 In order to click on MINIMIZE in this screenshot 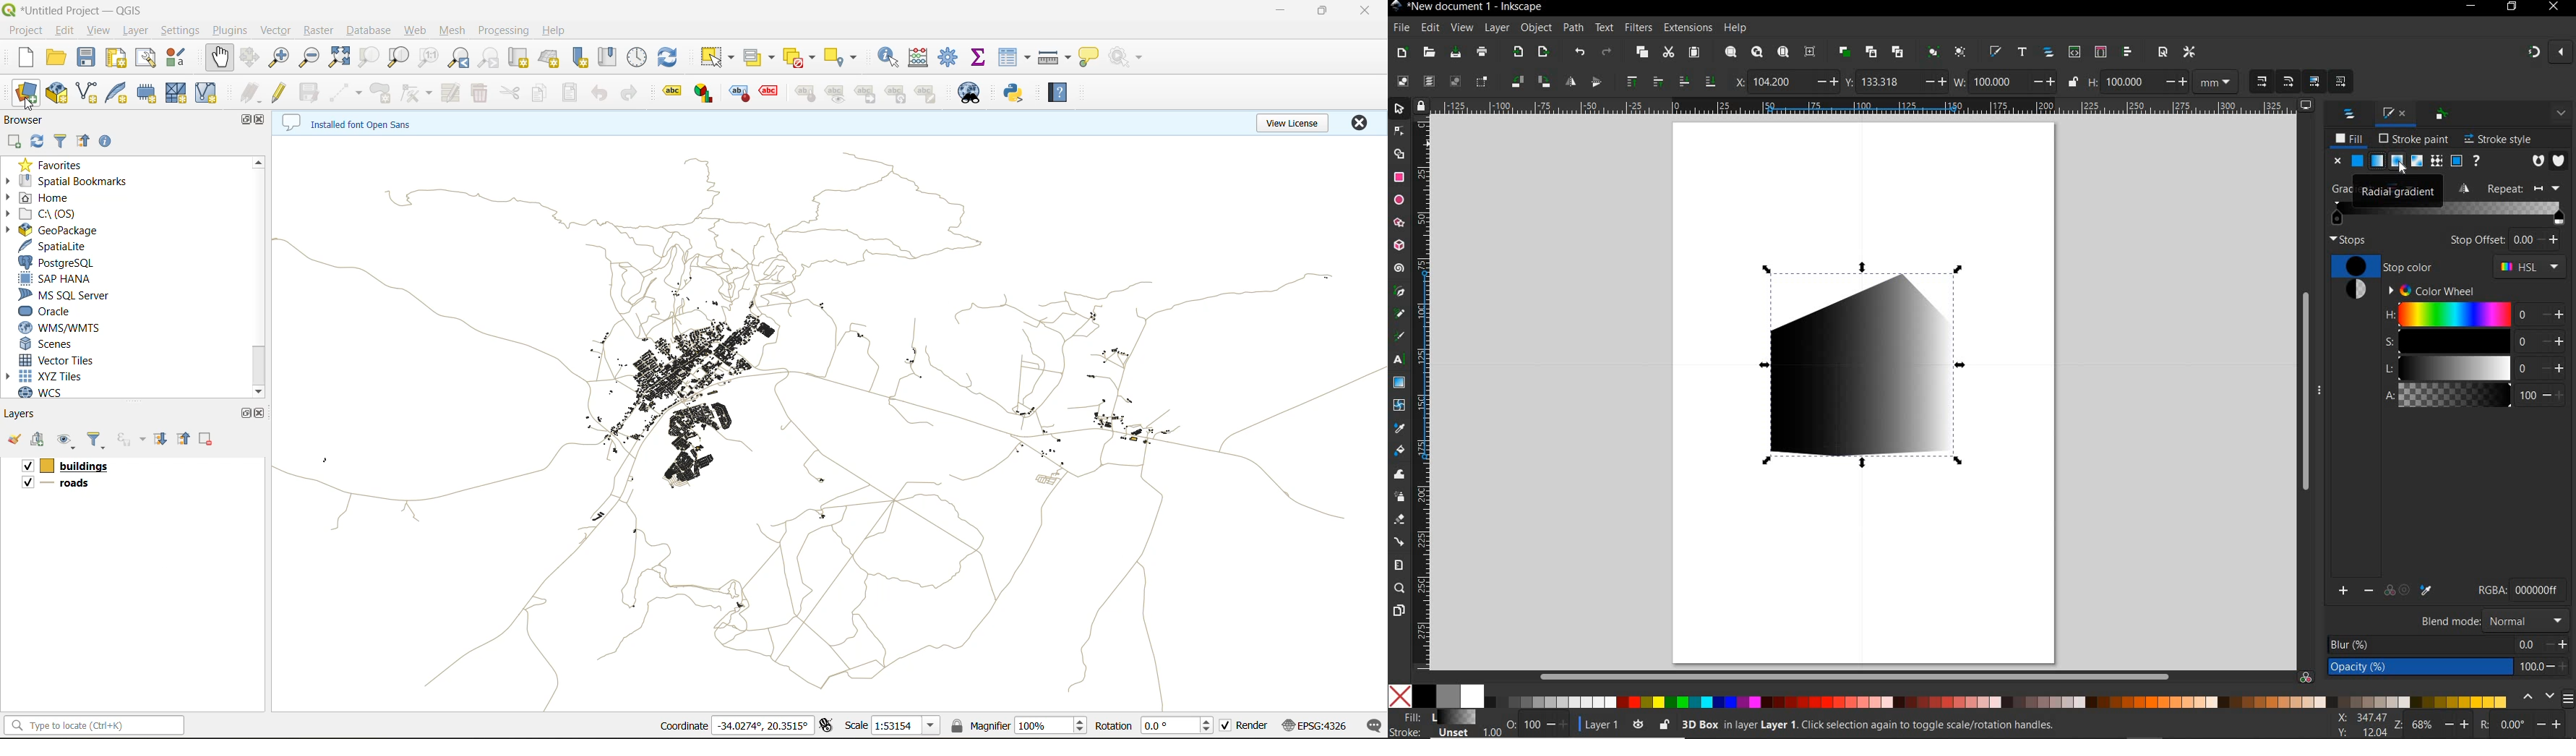, I will do `click(2472, 6)`.